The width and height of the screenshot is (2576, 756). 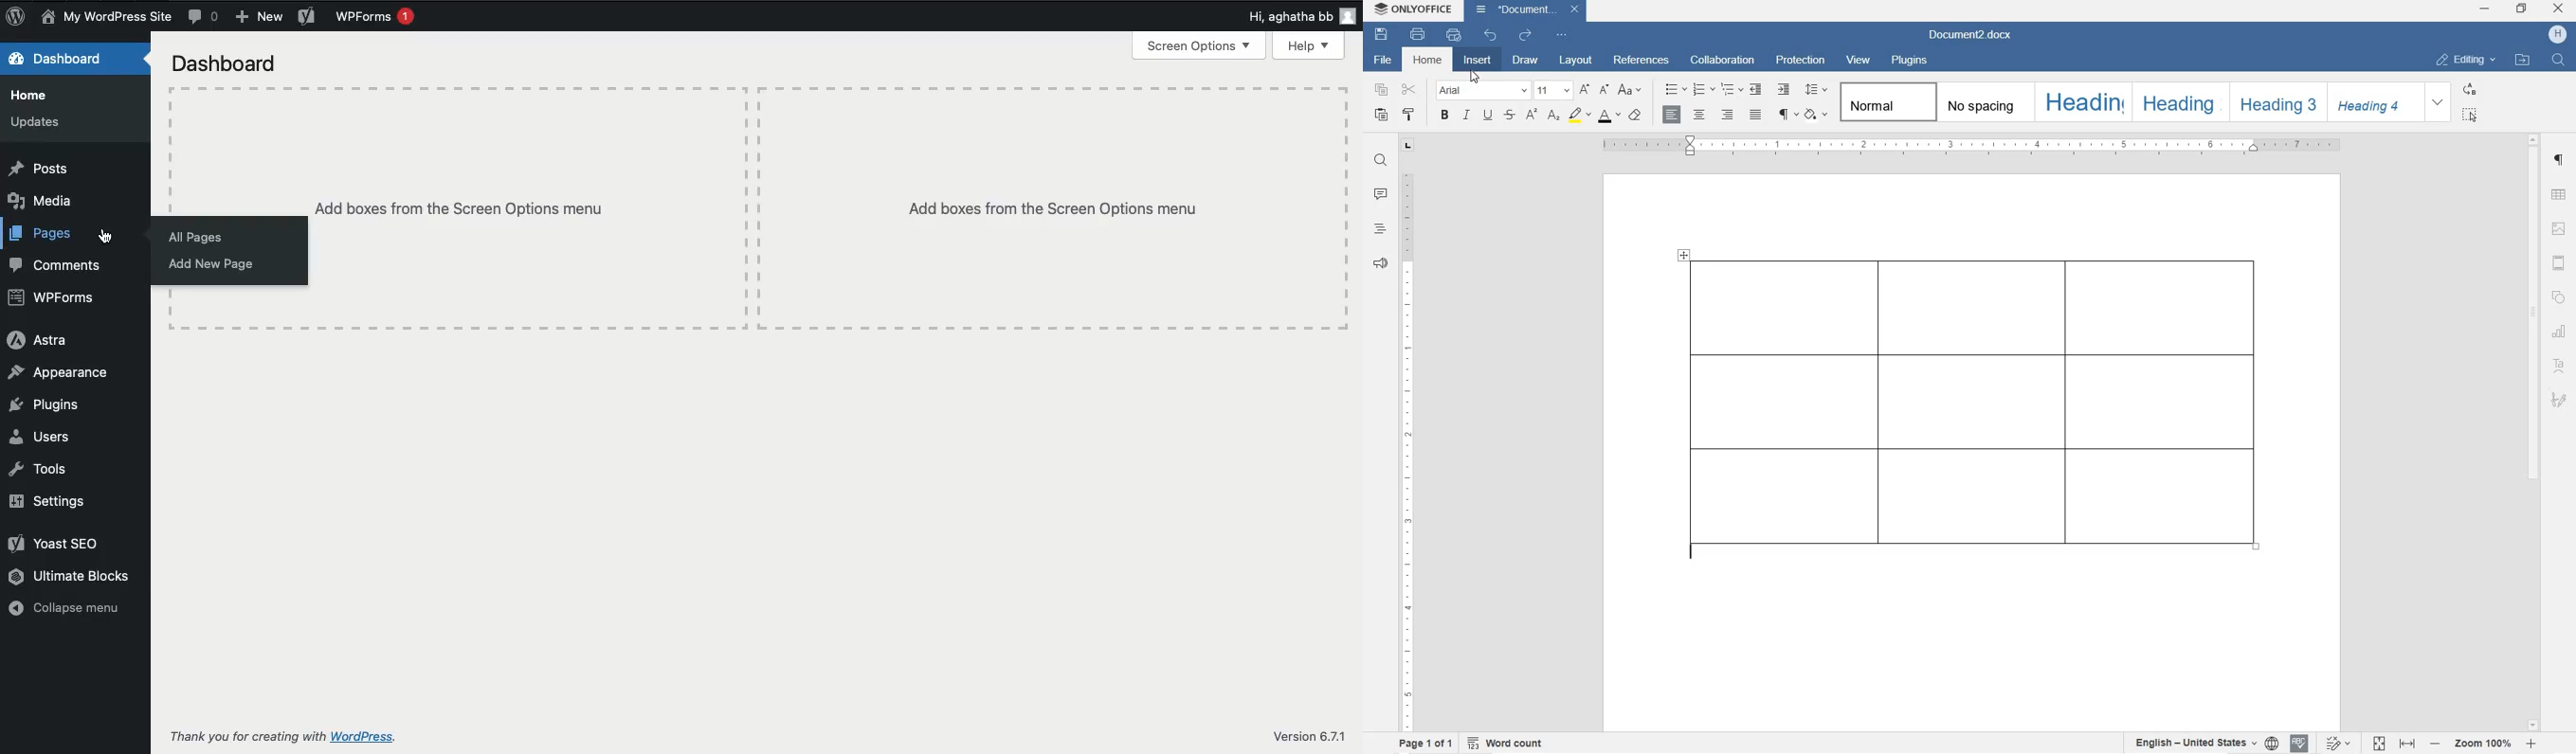 I want to click on increment font size, so click(x=1585, y=90).